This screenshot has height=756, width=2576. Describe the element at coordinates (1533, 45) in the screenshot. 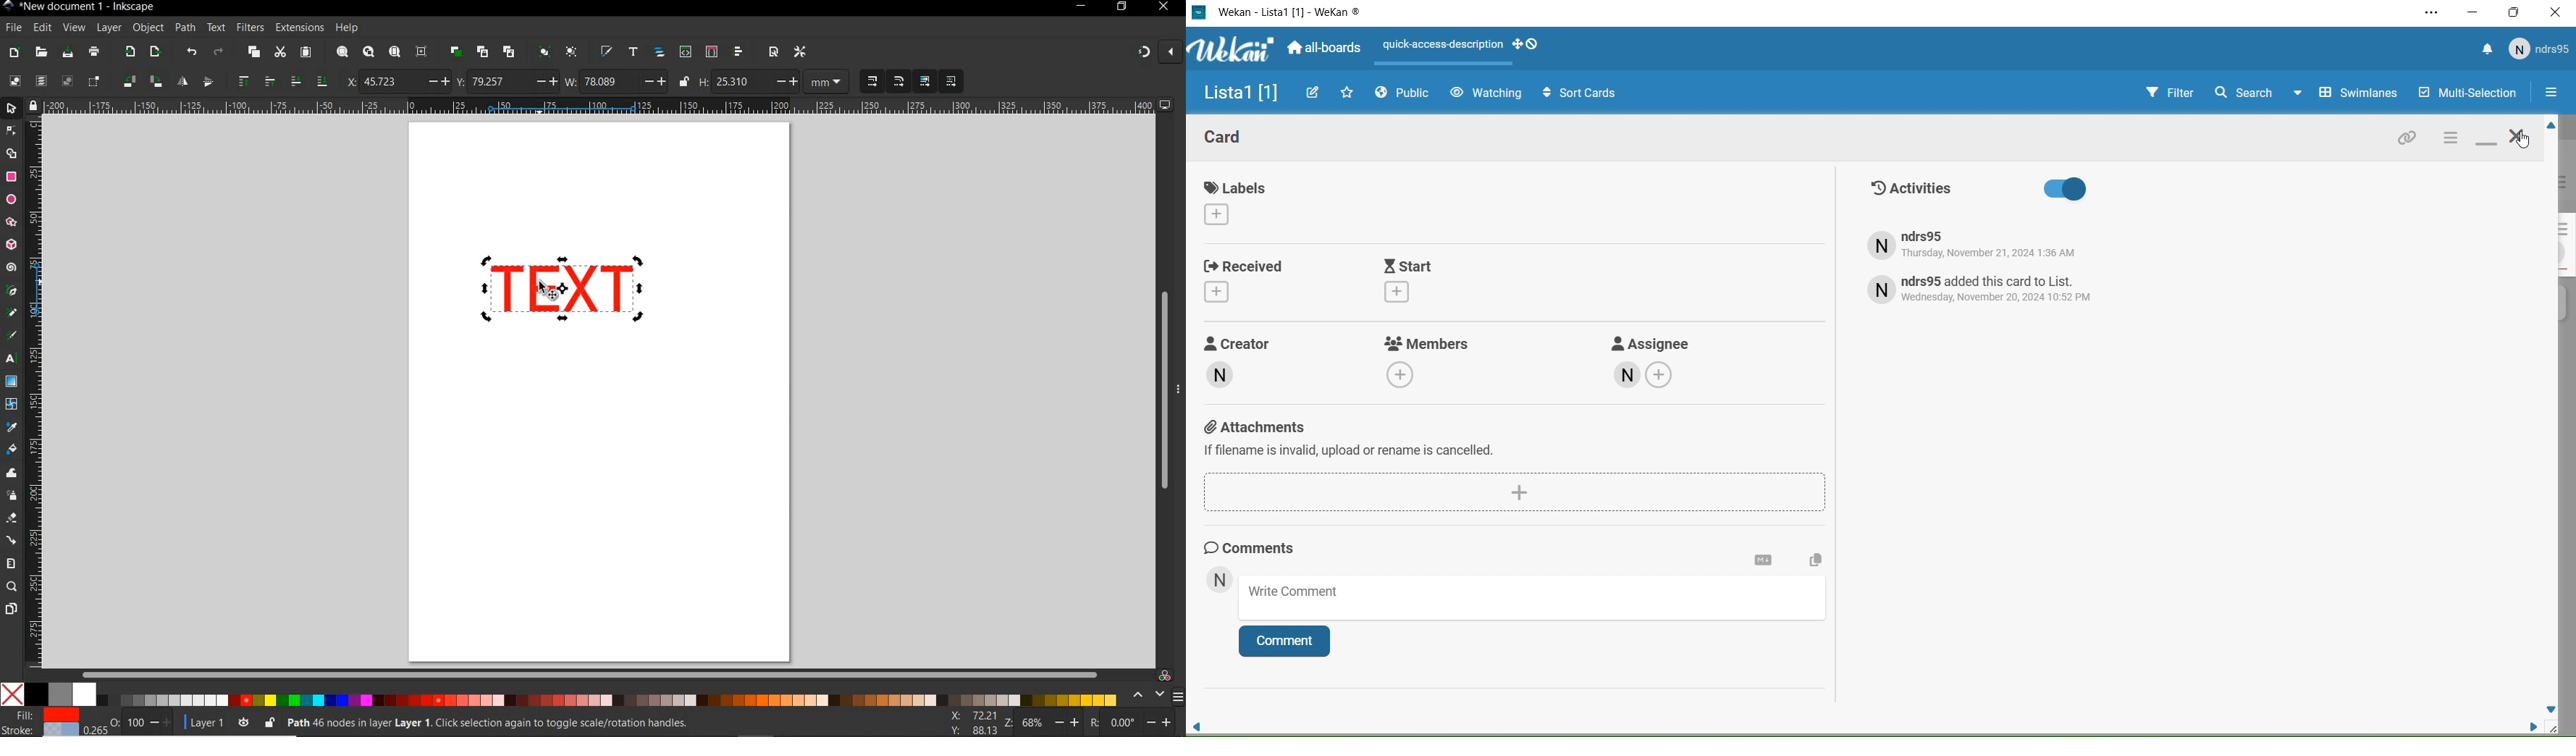

I see `drag handles` at that location.